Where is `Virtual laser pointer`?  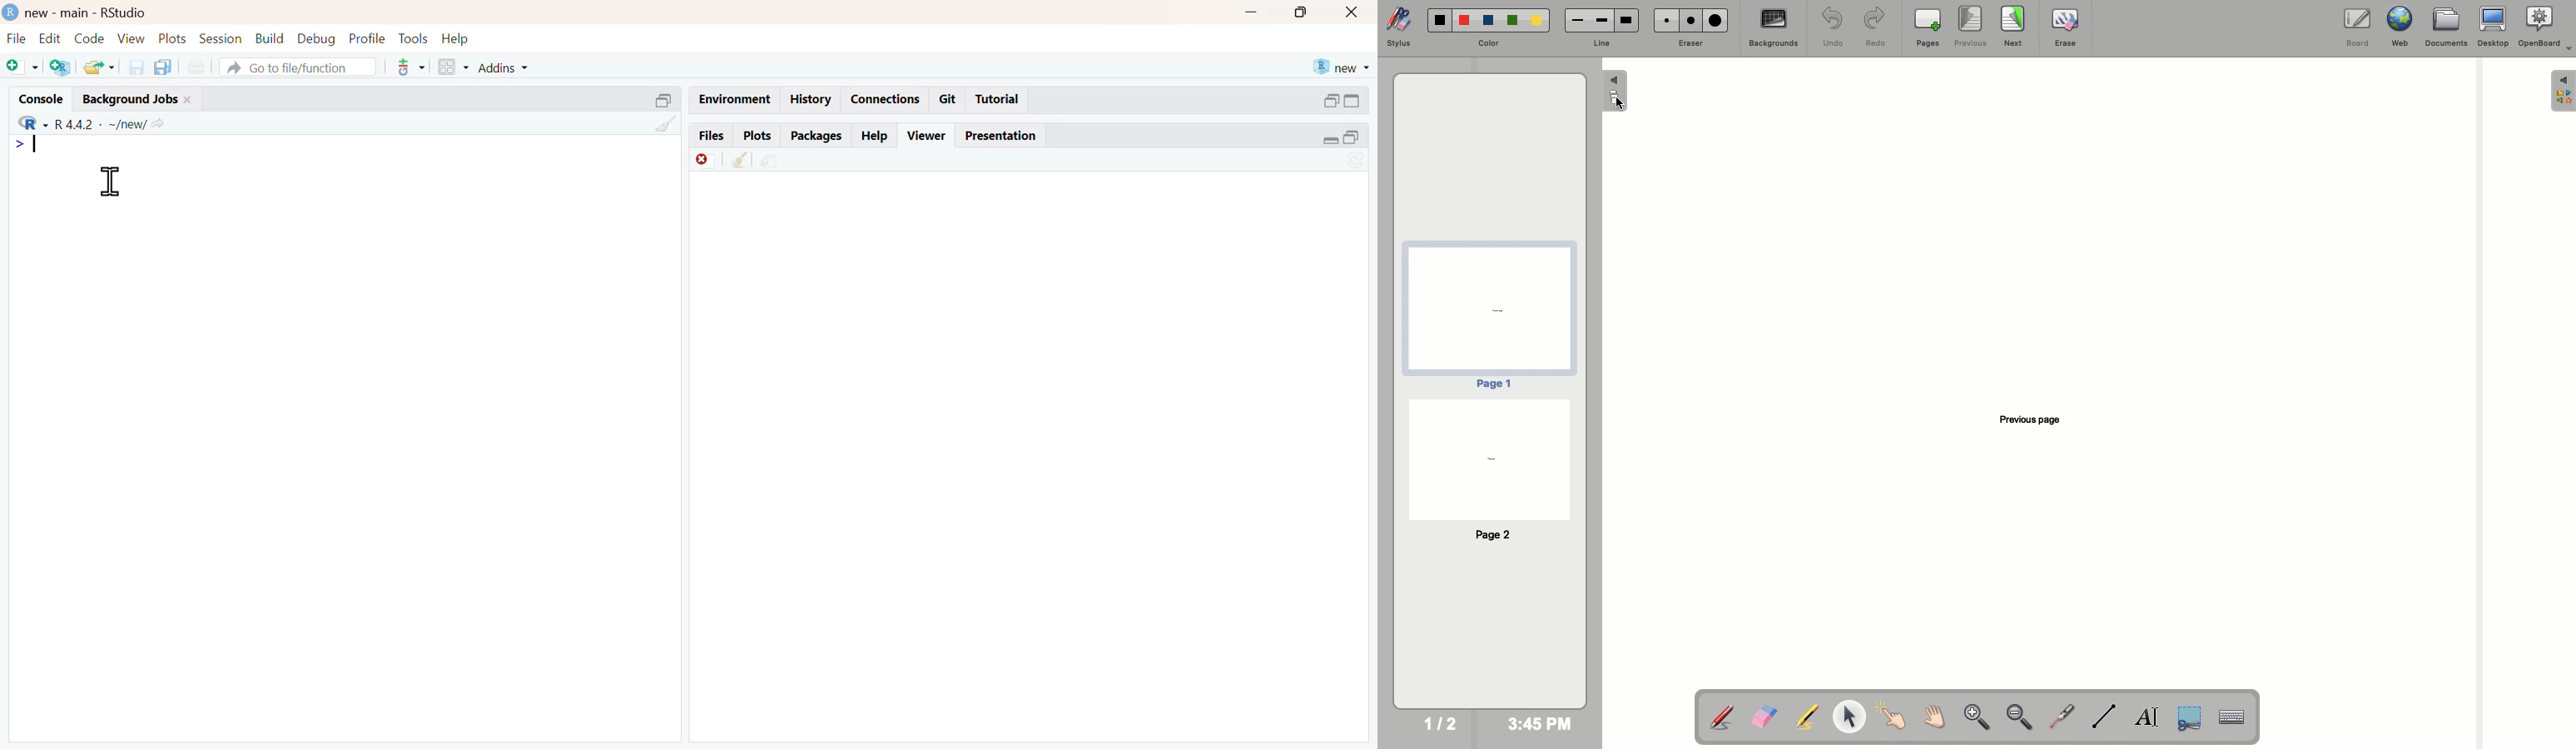
Virtual laser pointer is located at coordinates (2059, 717).